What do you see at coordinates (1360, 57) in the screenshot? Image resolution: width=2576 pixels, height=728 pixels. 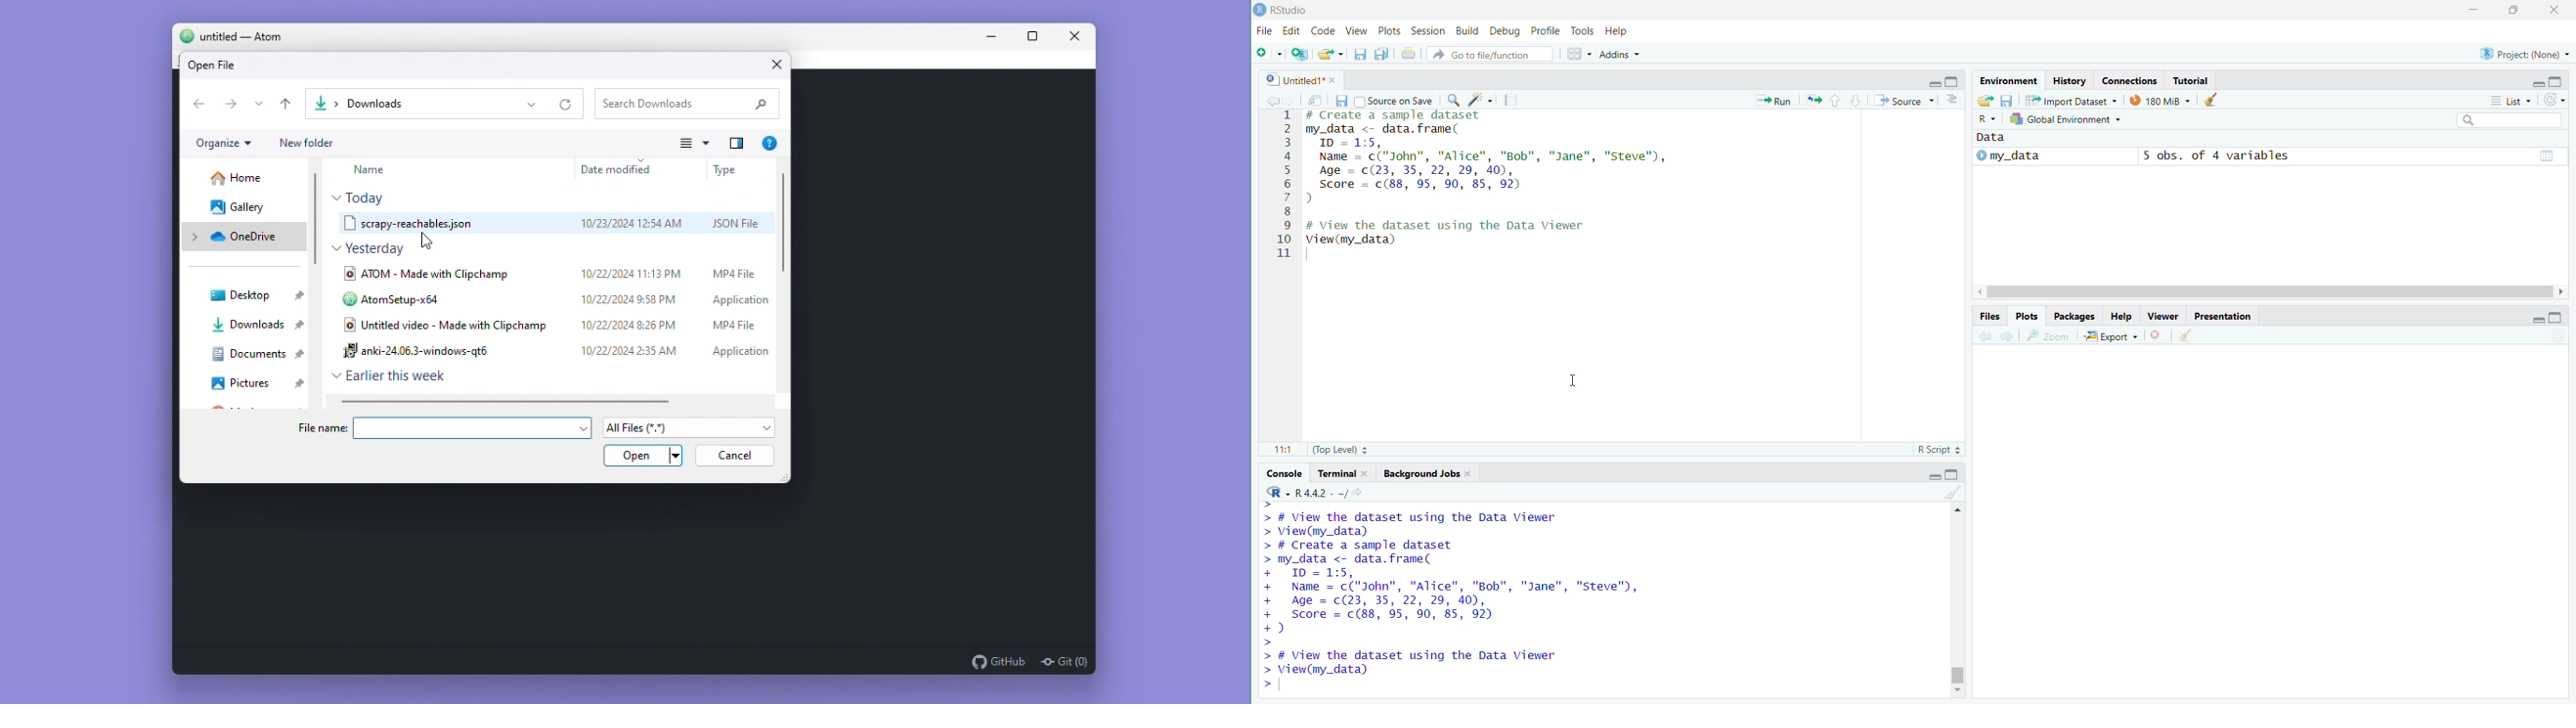 I see `Save current document` at bounding box center [1360, 57].